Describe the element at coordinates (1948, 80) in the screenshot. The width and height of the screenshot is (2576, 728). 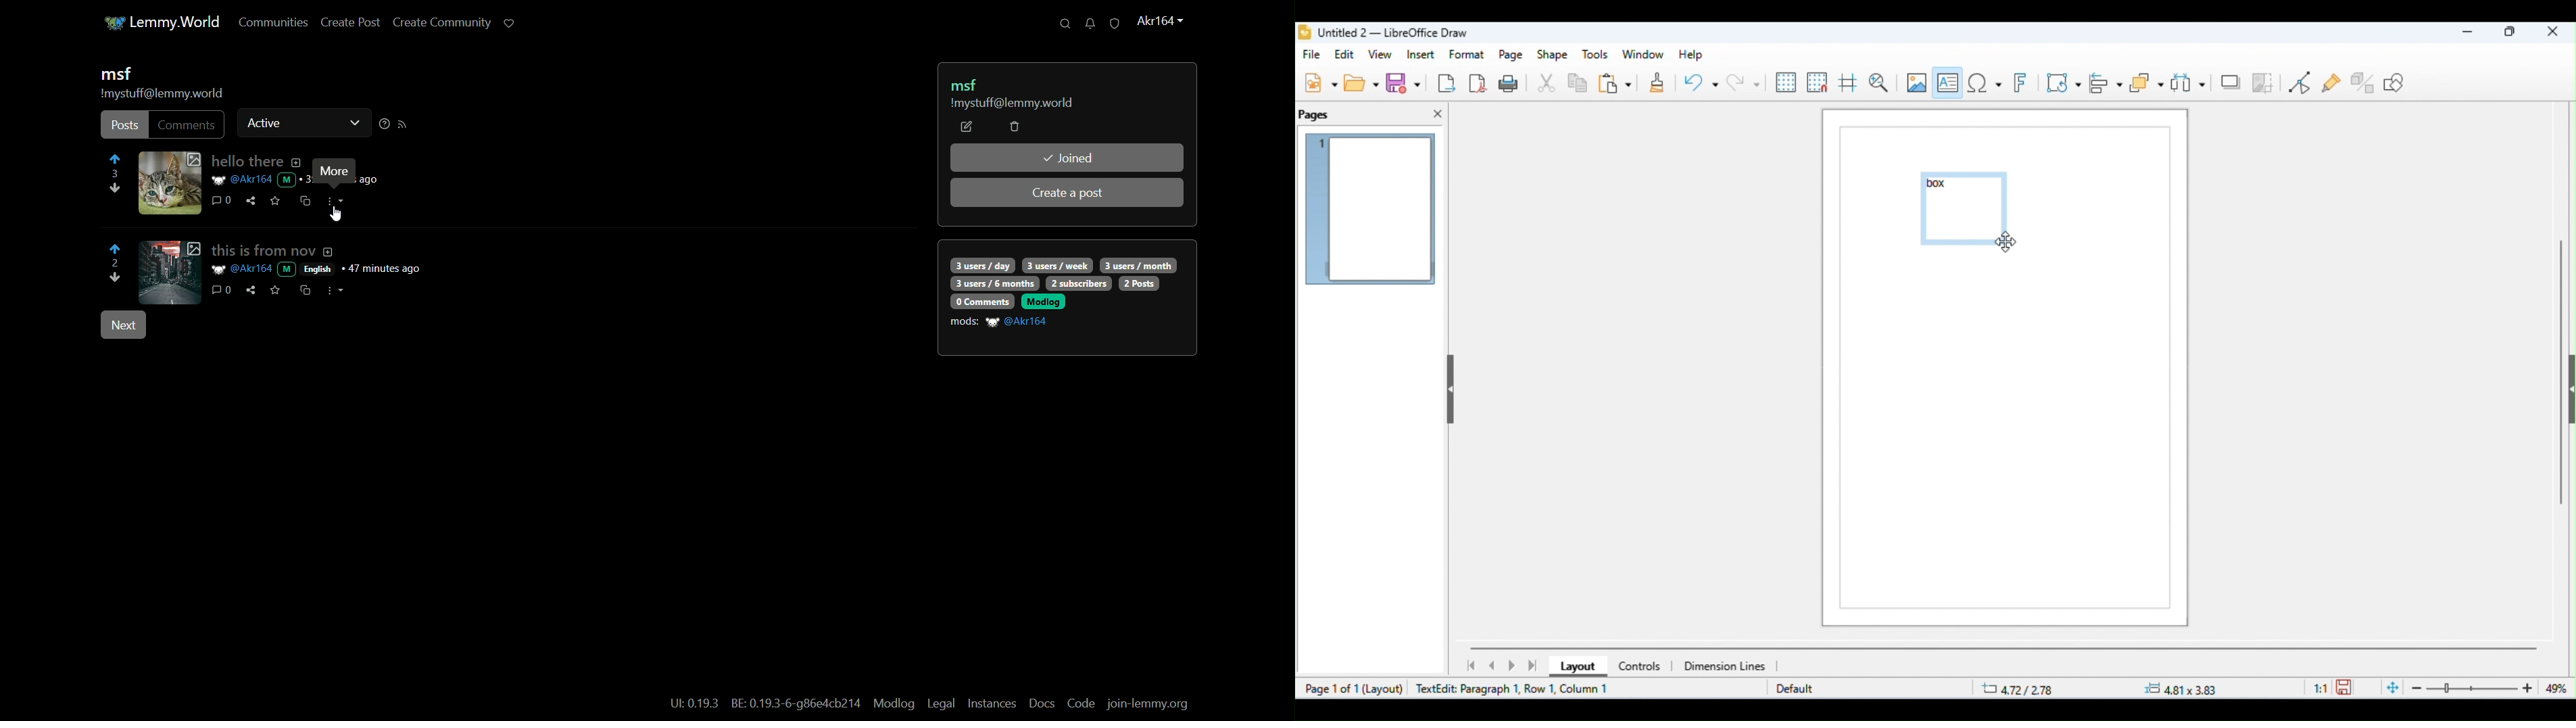
I see `insert text box` at that location.